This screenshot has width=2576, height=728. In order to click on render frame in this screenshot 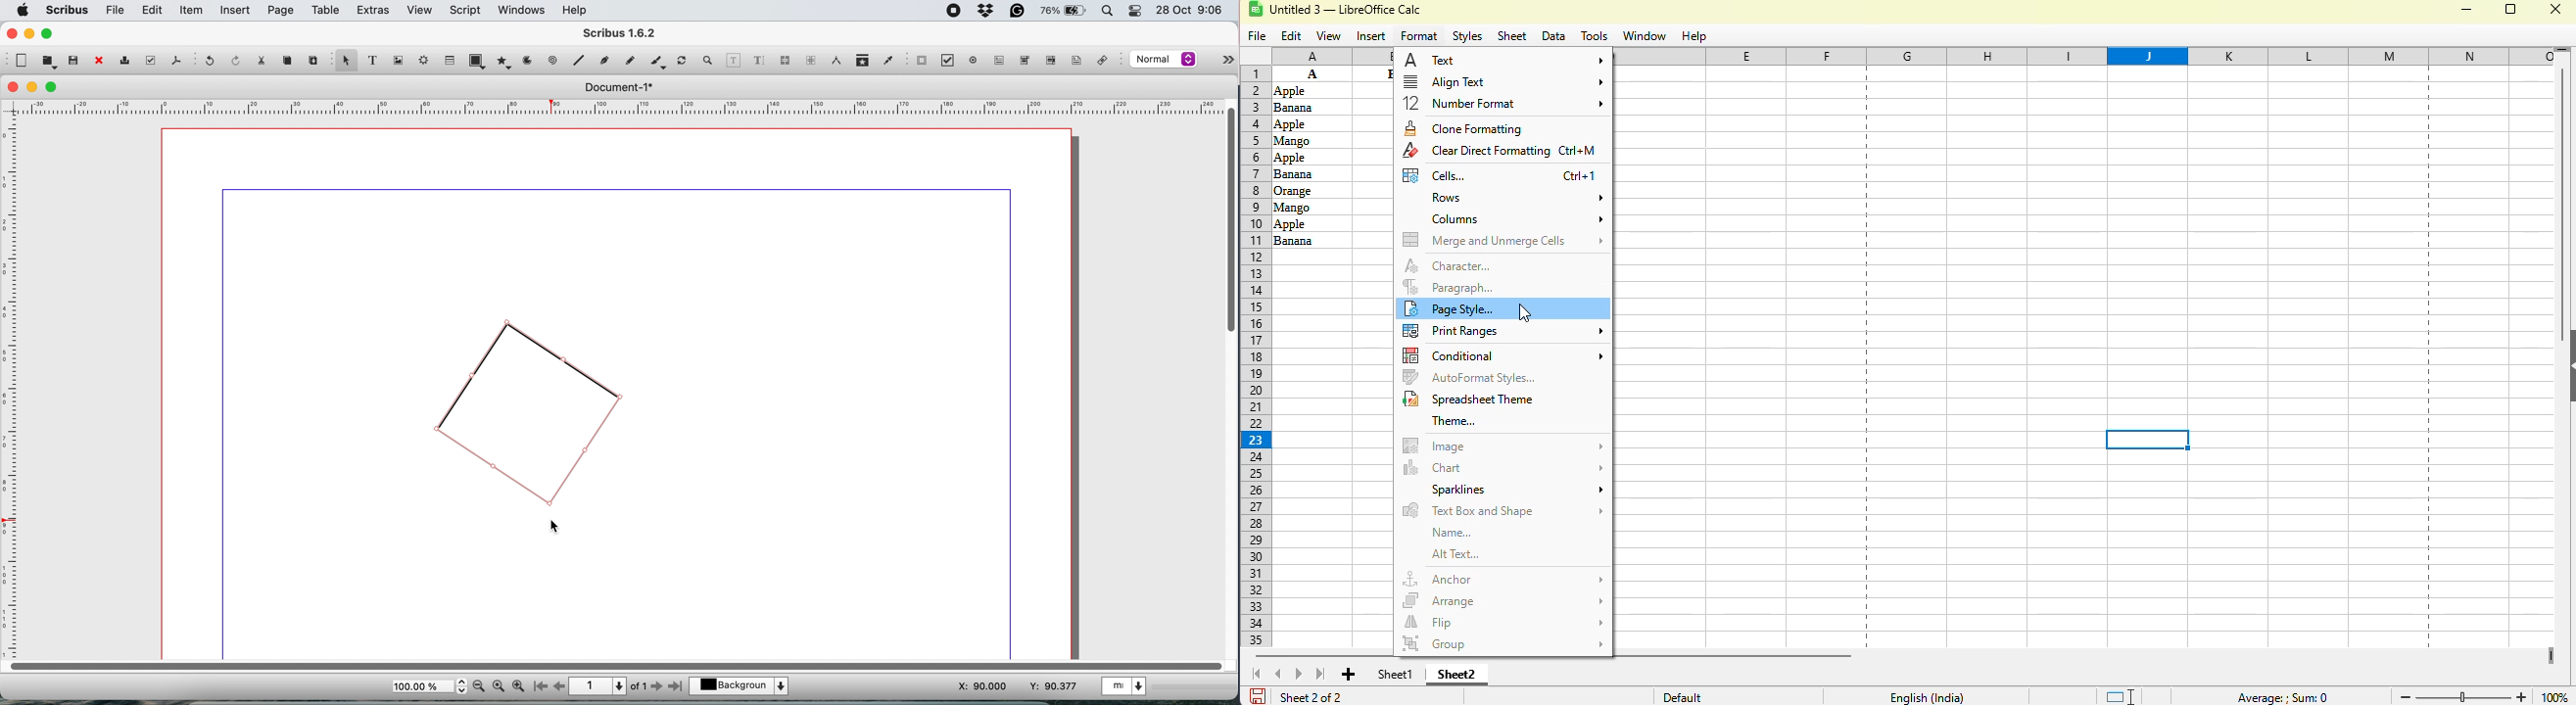, I will do `click(426, 62)`.